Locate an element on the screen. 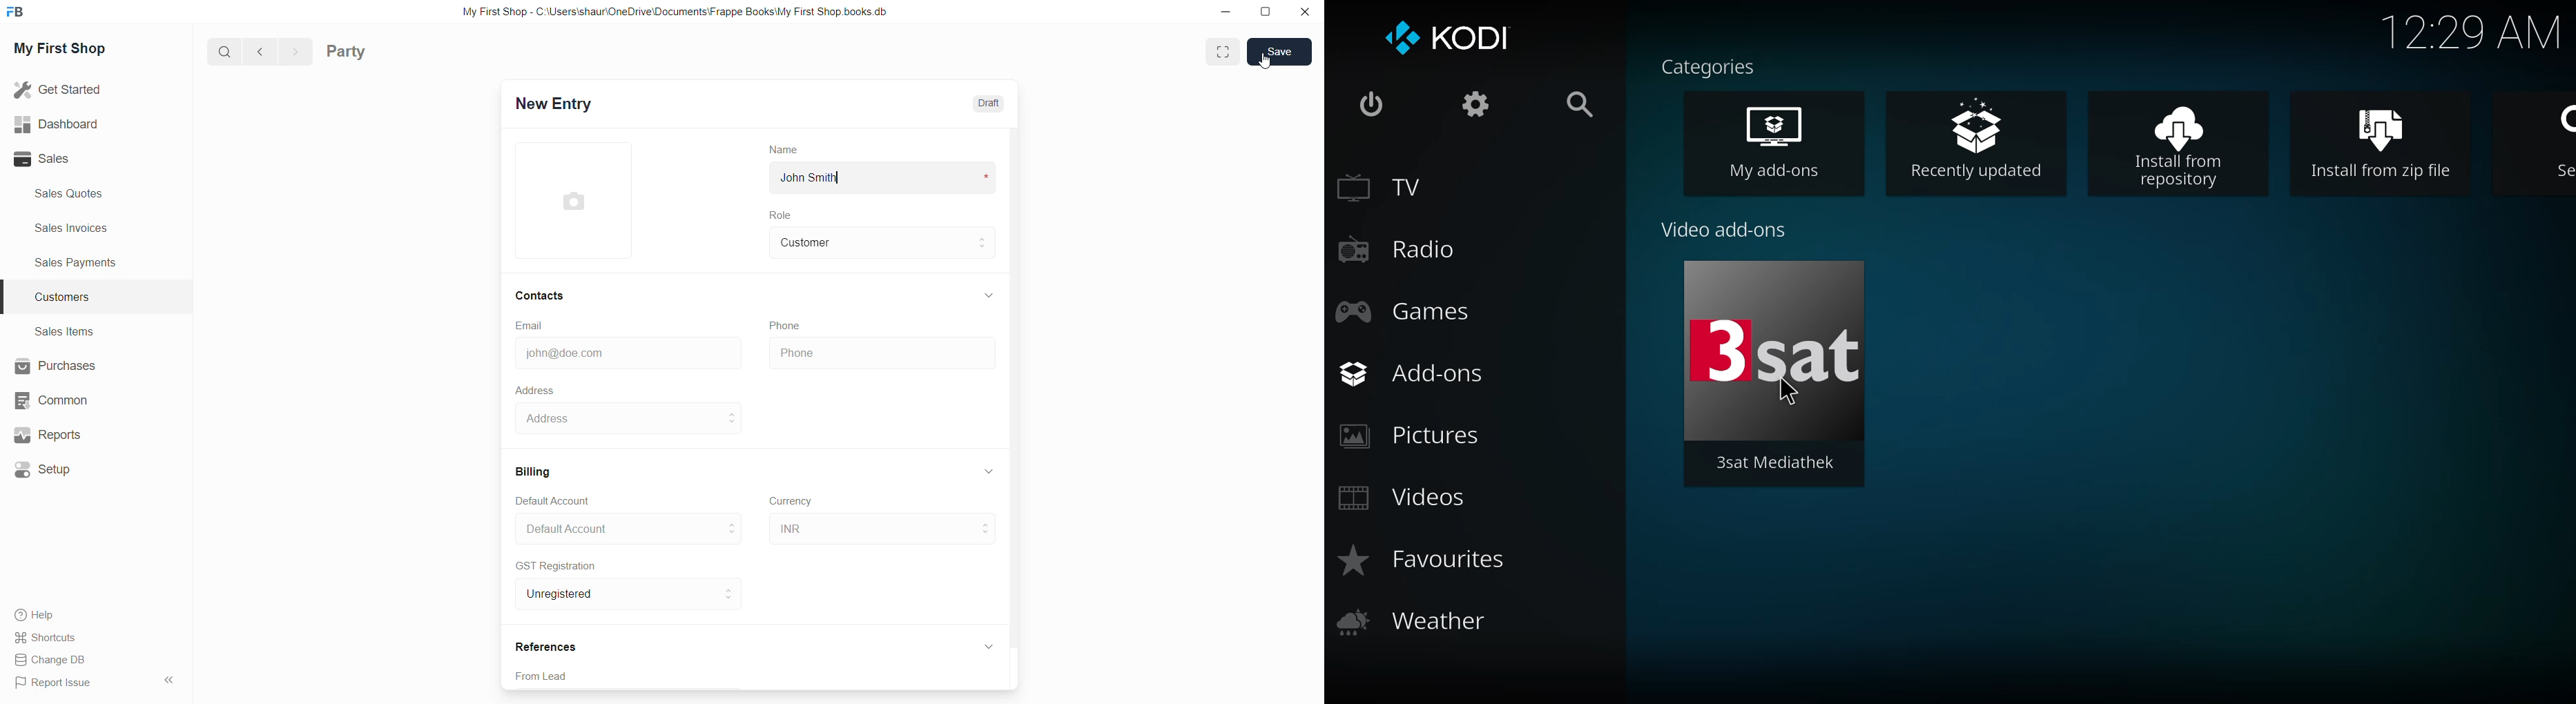 The height and width of the screenshot is (728, 2576). Shortcuts is located at coordinates (46, 637).